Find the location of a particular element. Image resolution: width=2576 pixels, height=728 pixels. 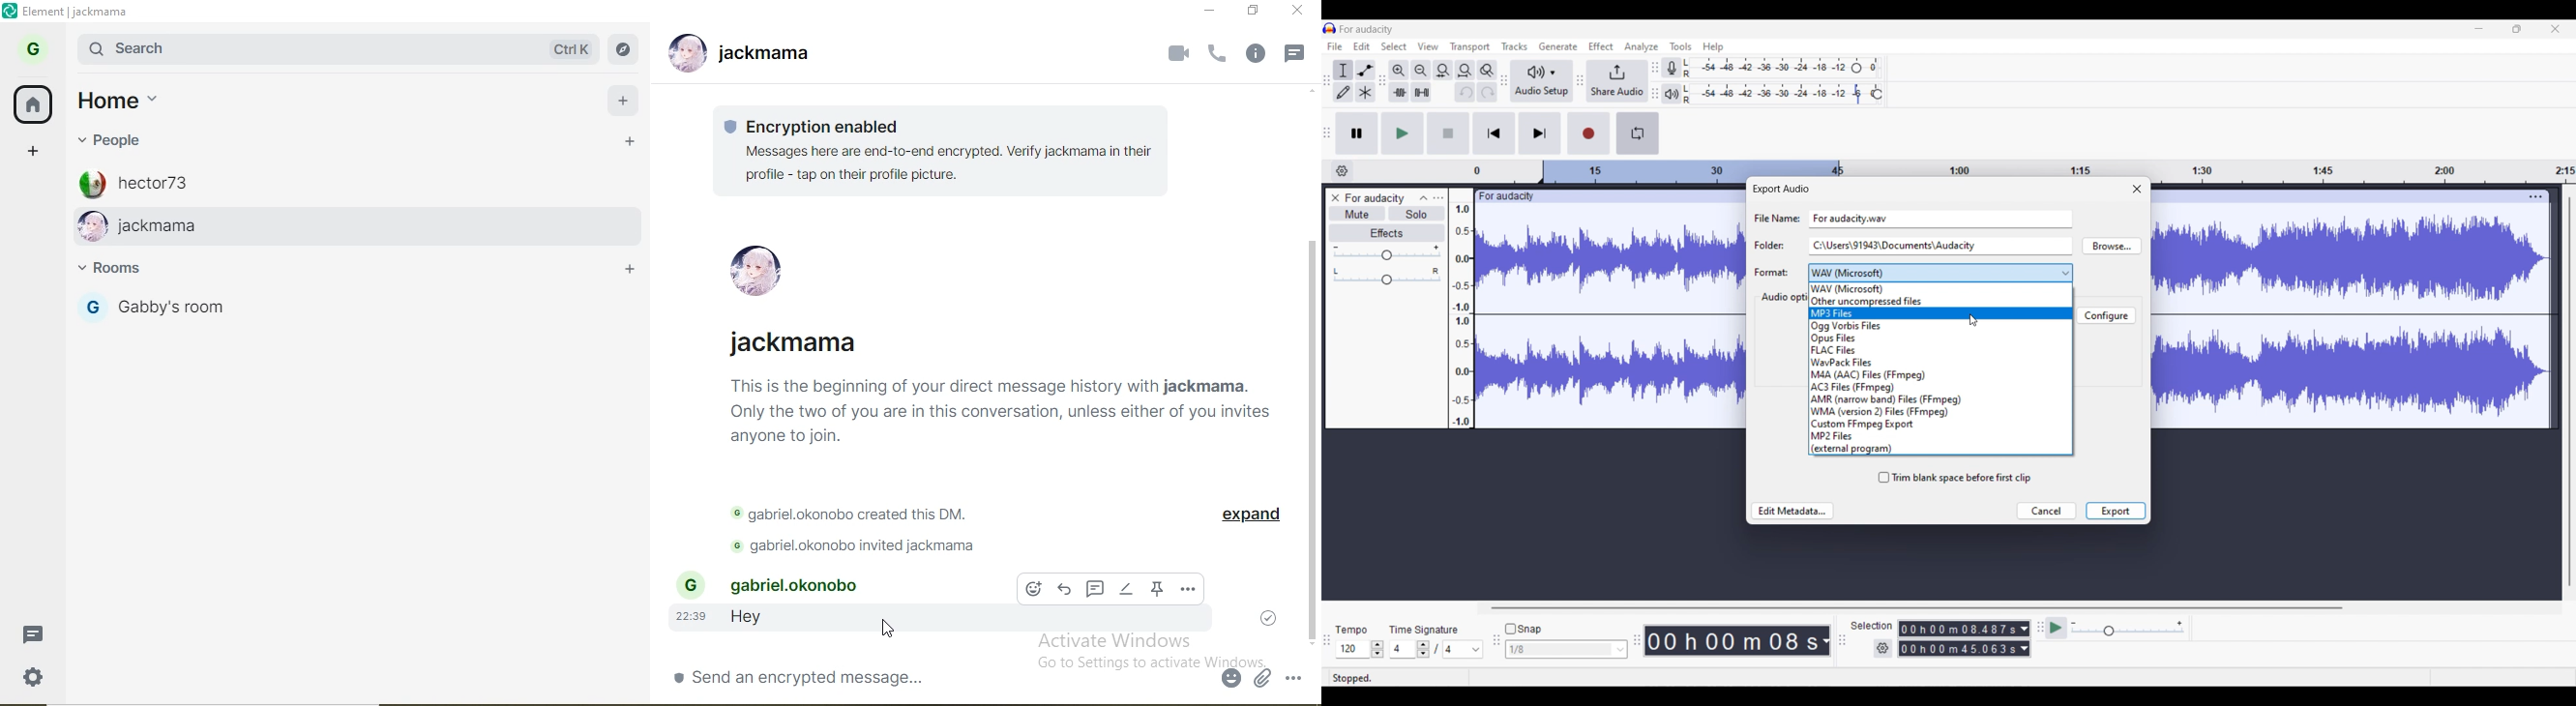

Tempo options is located at coordinates (1351, 649).